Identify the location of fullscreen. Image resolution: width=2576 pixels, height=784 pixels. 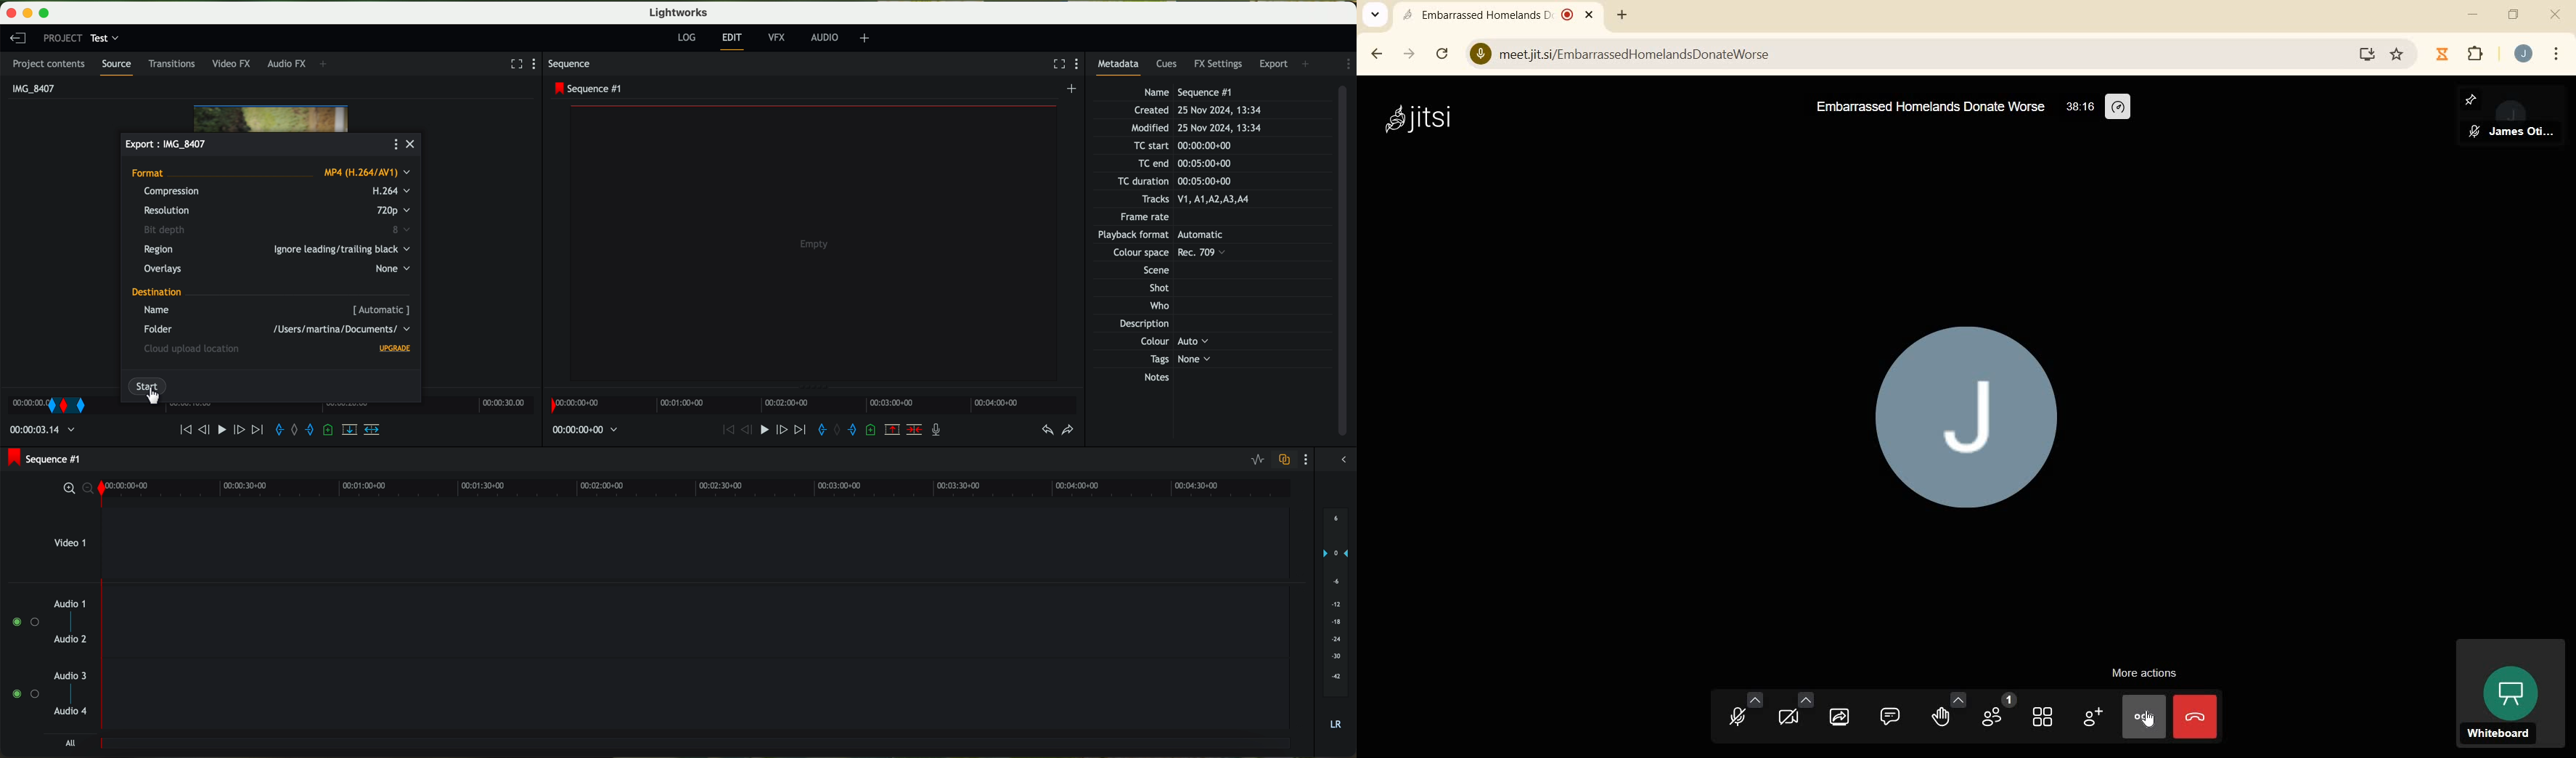
(1055, 64).